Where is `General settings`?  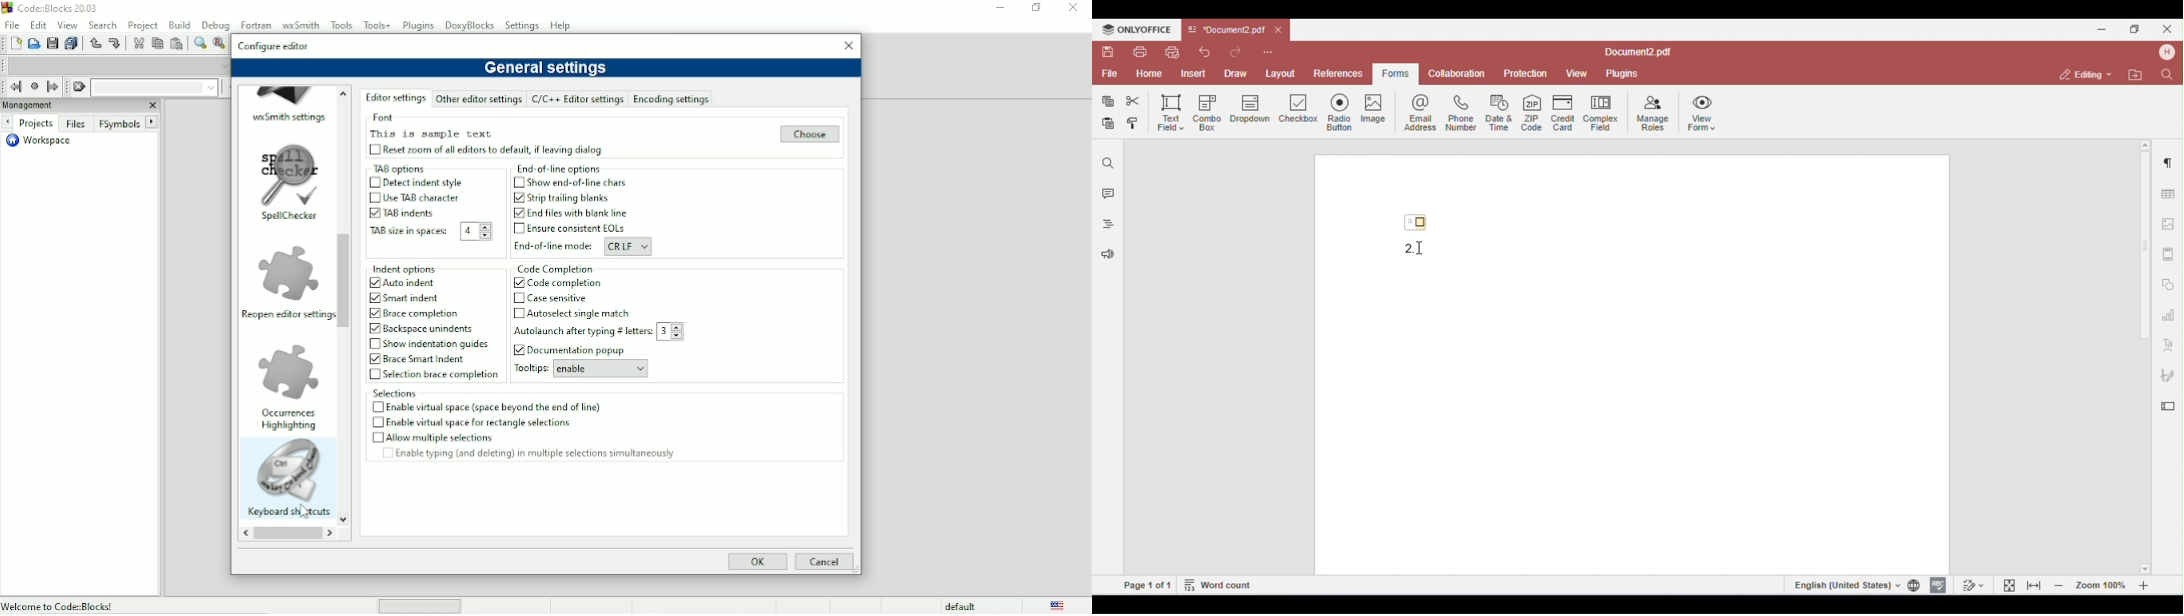
General settings is located at coordinates (546, 68).